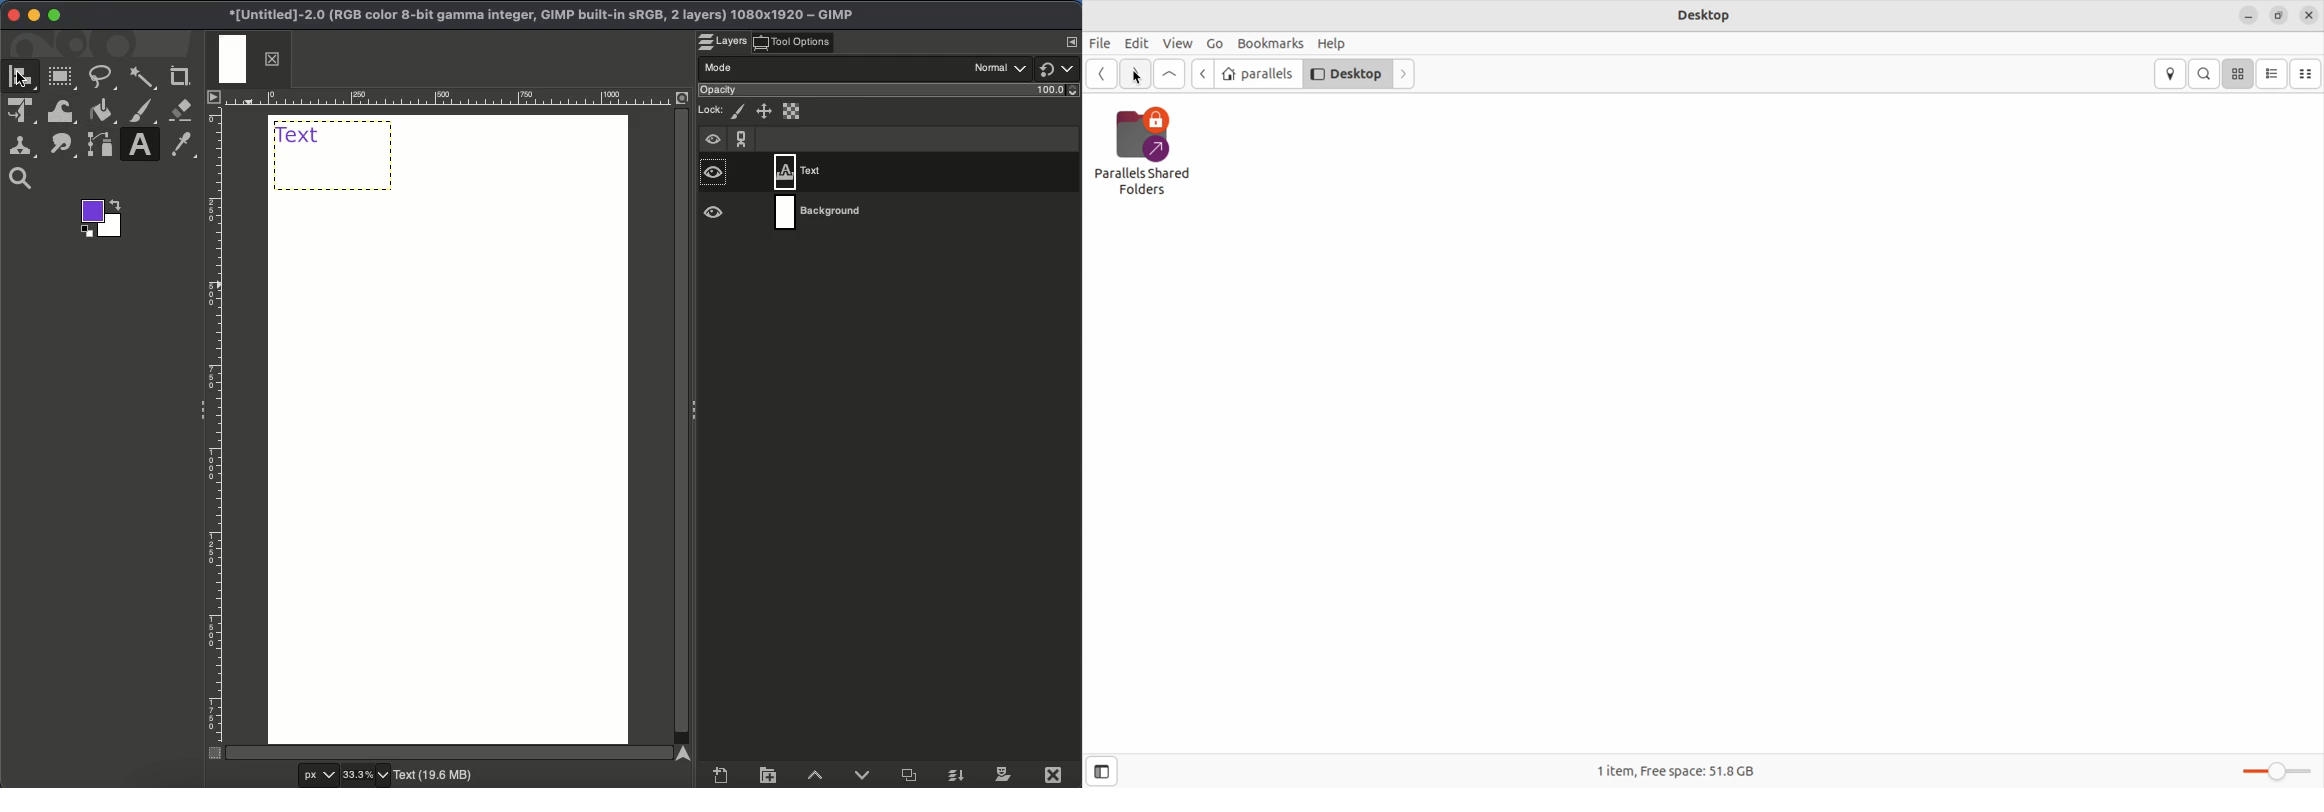  Describe the element at coordinates (140, 146) in the screenshot. I see `Text` at that location.